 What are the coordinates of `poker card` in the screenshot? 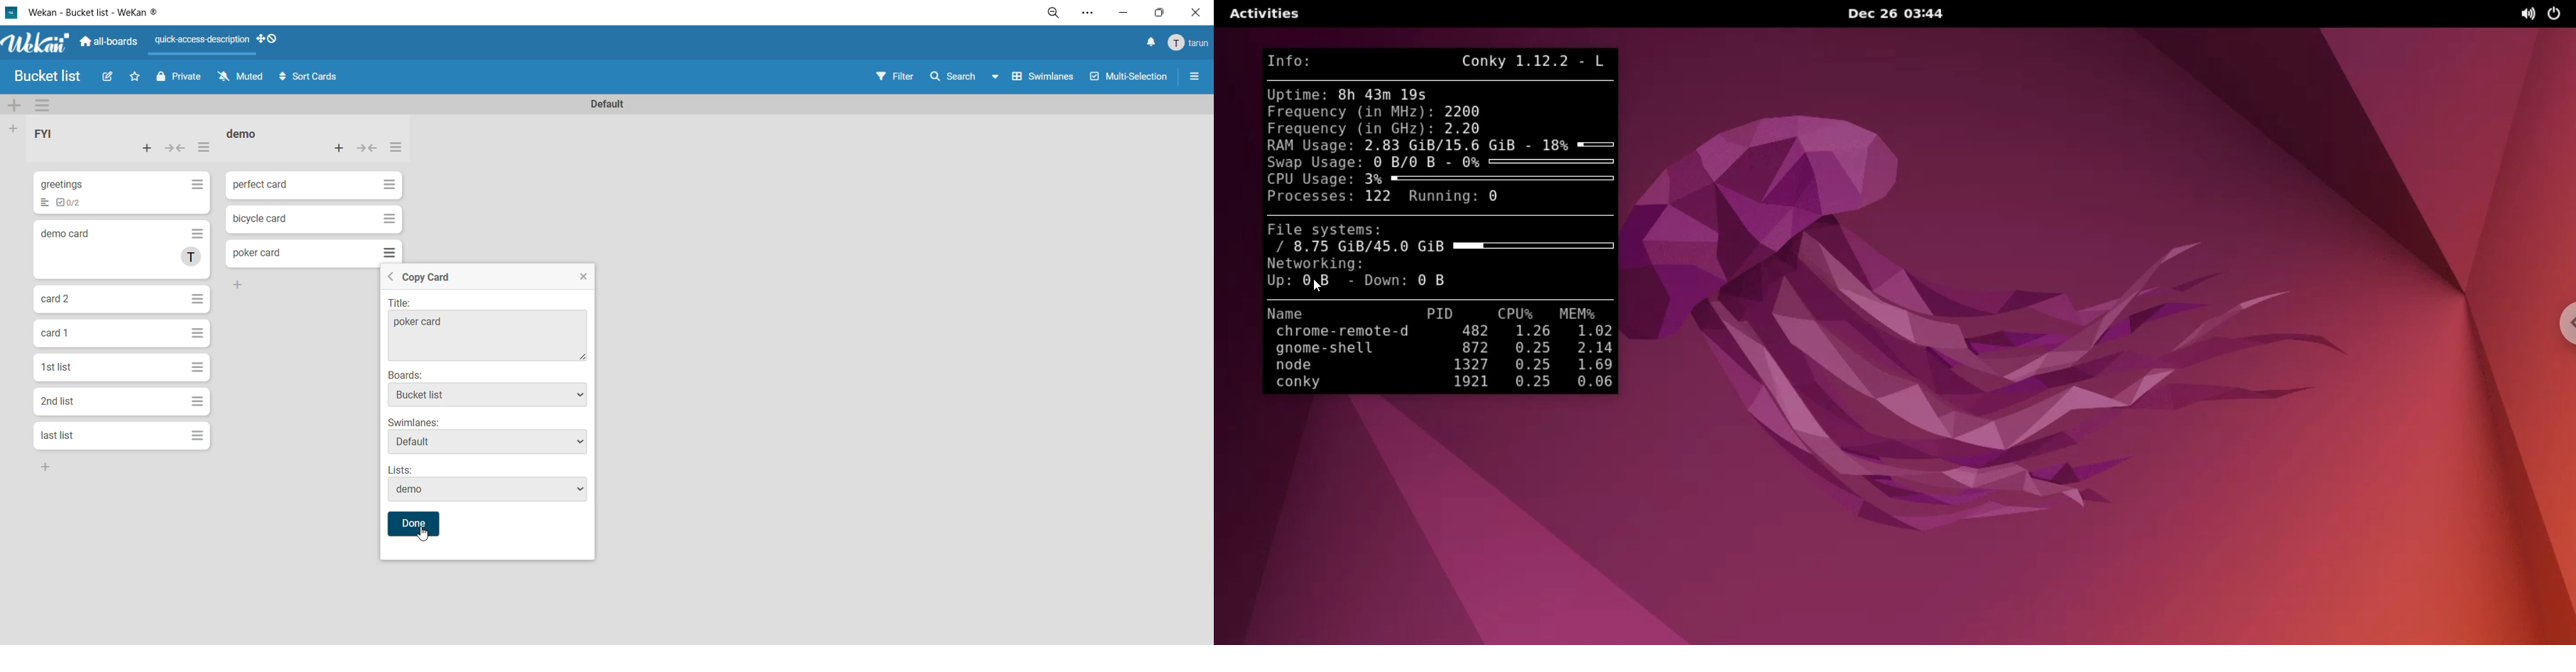 It's located at (490, 335).